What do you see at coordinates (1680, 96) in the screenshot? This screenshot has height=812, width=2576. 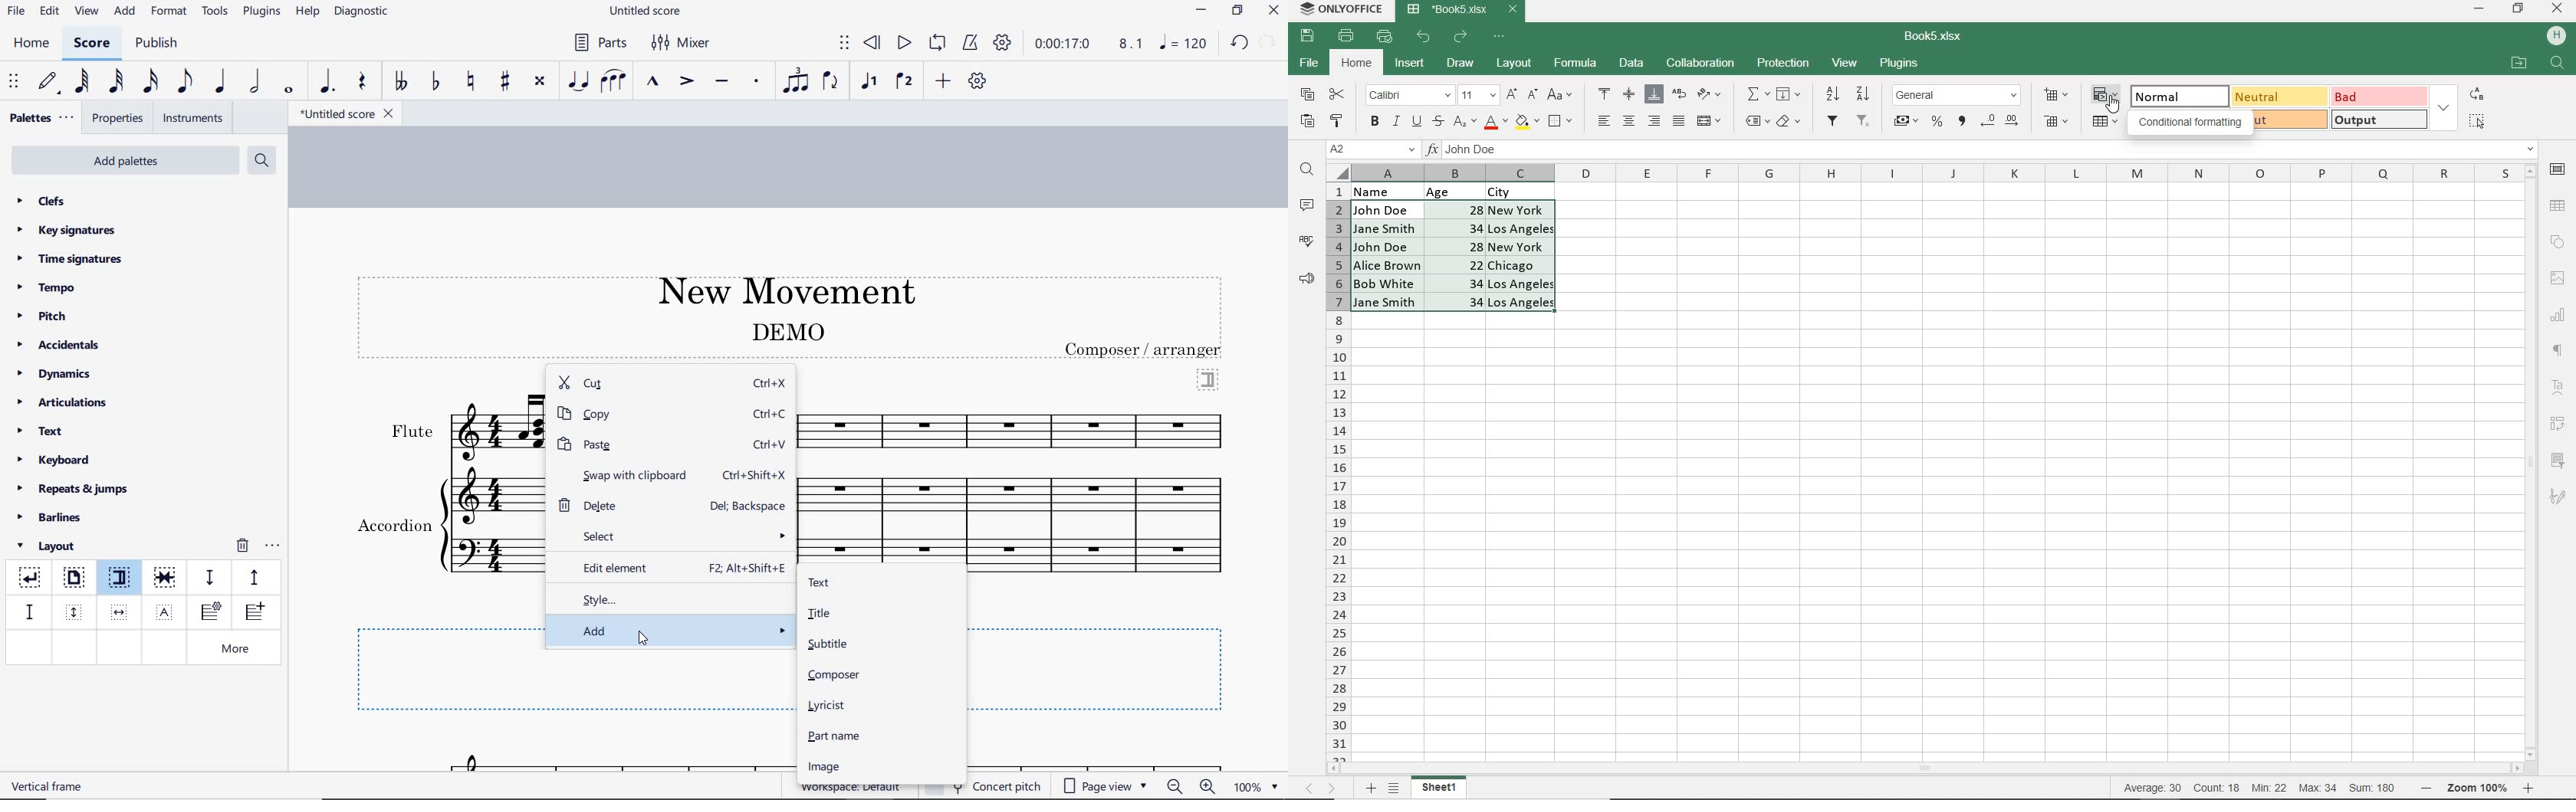 I see `WRAP TEXT` at bounding box center [1680, 96].